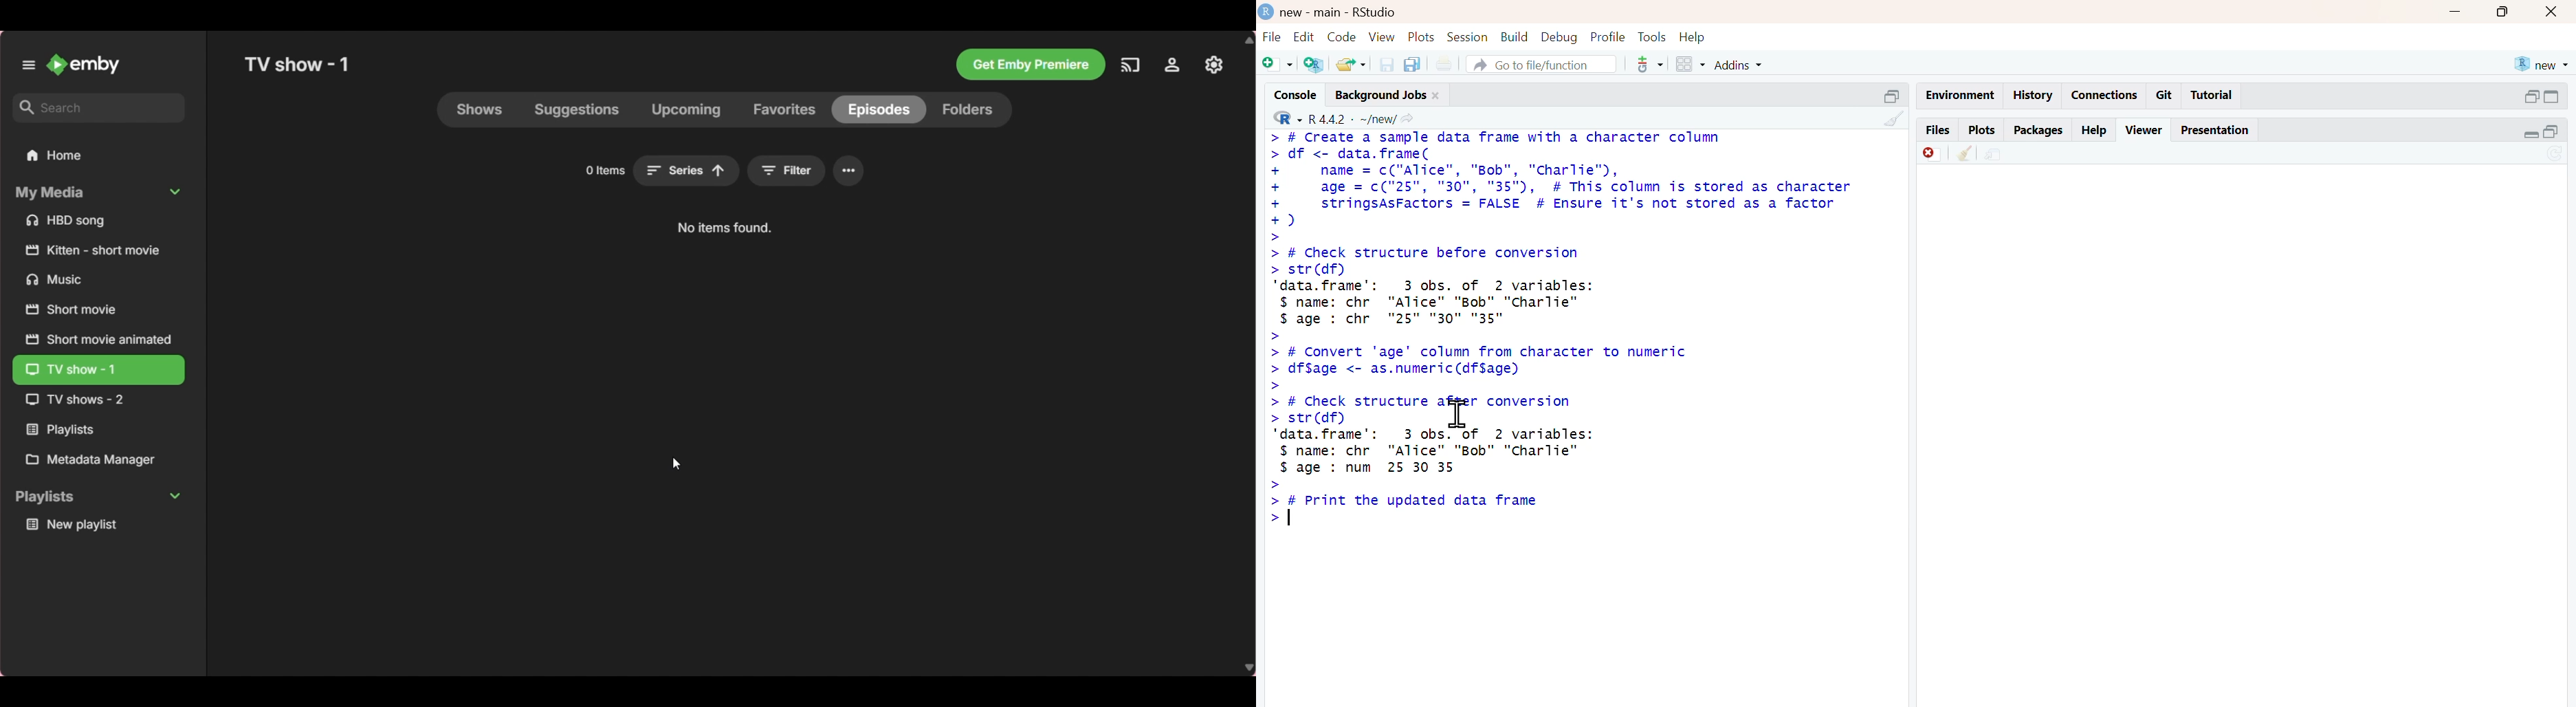 Image resolution: width=2576 pixels, height=728 pixels. I want to click on git, so click(2164, 95).